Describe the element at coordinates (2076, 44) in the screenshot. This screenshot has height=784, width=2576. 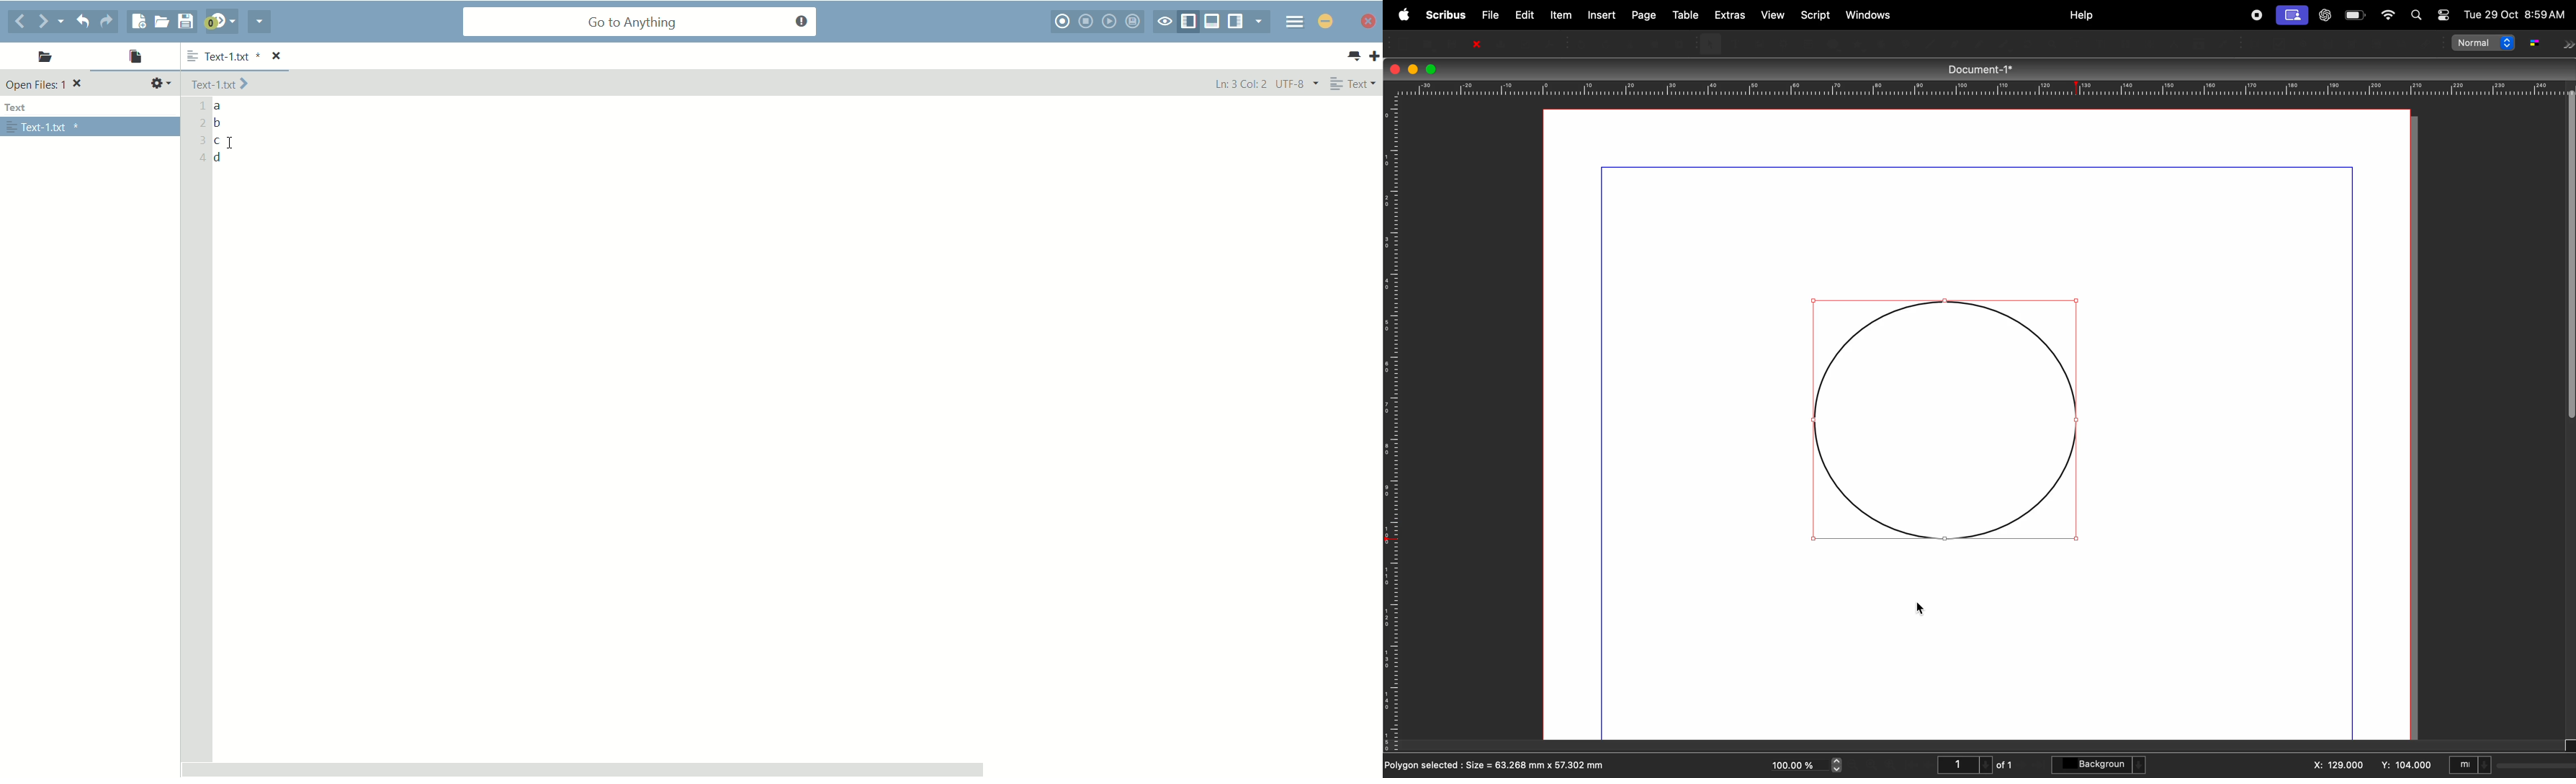
I see `Edit contents of frame` at that location.